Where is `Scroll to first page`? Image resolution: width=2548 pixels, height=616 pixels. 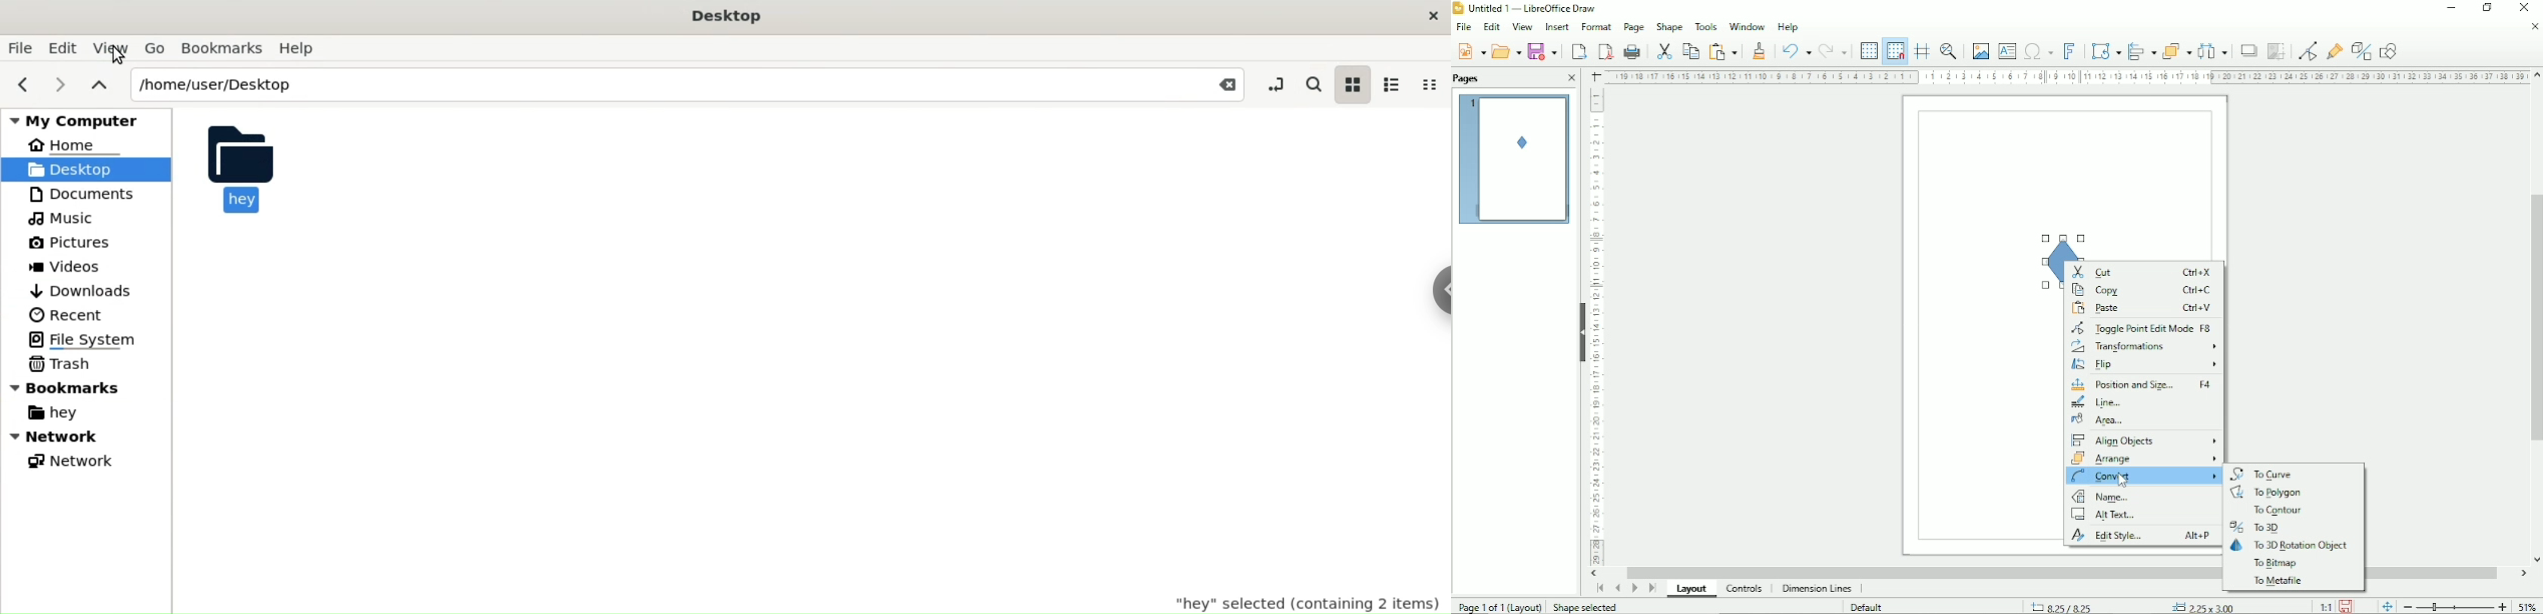 Scroll to first page is located at coordinates (1598, 588).